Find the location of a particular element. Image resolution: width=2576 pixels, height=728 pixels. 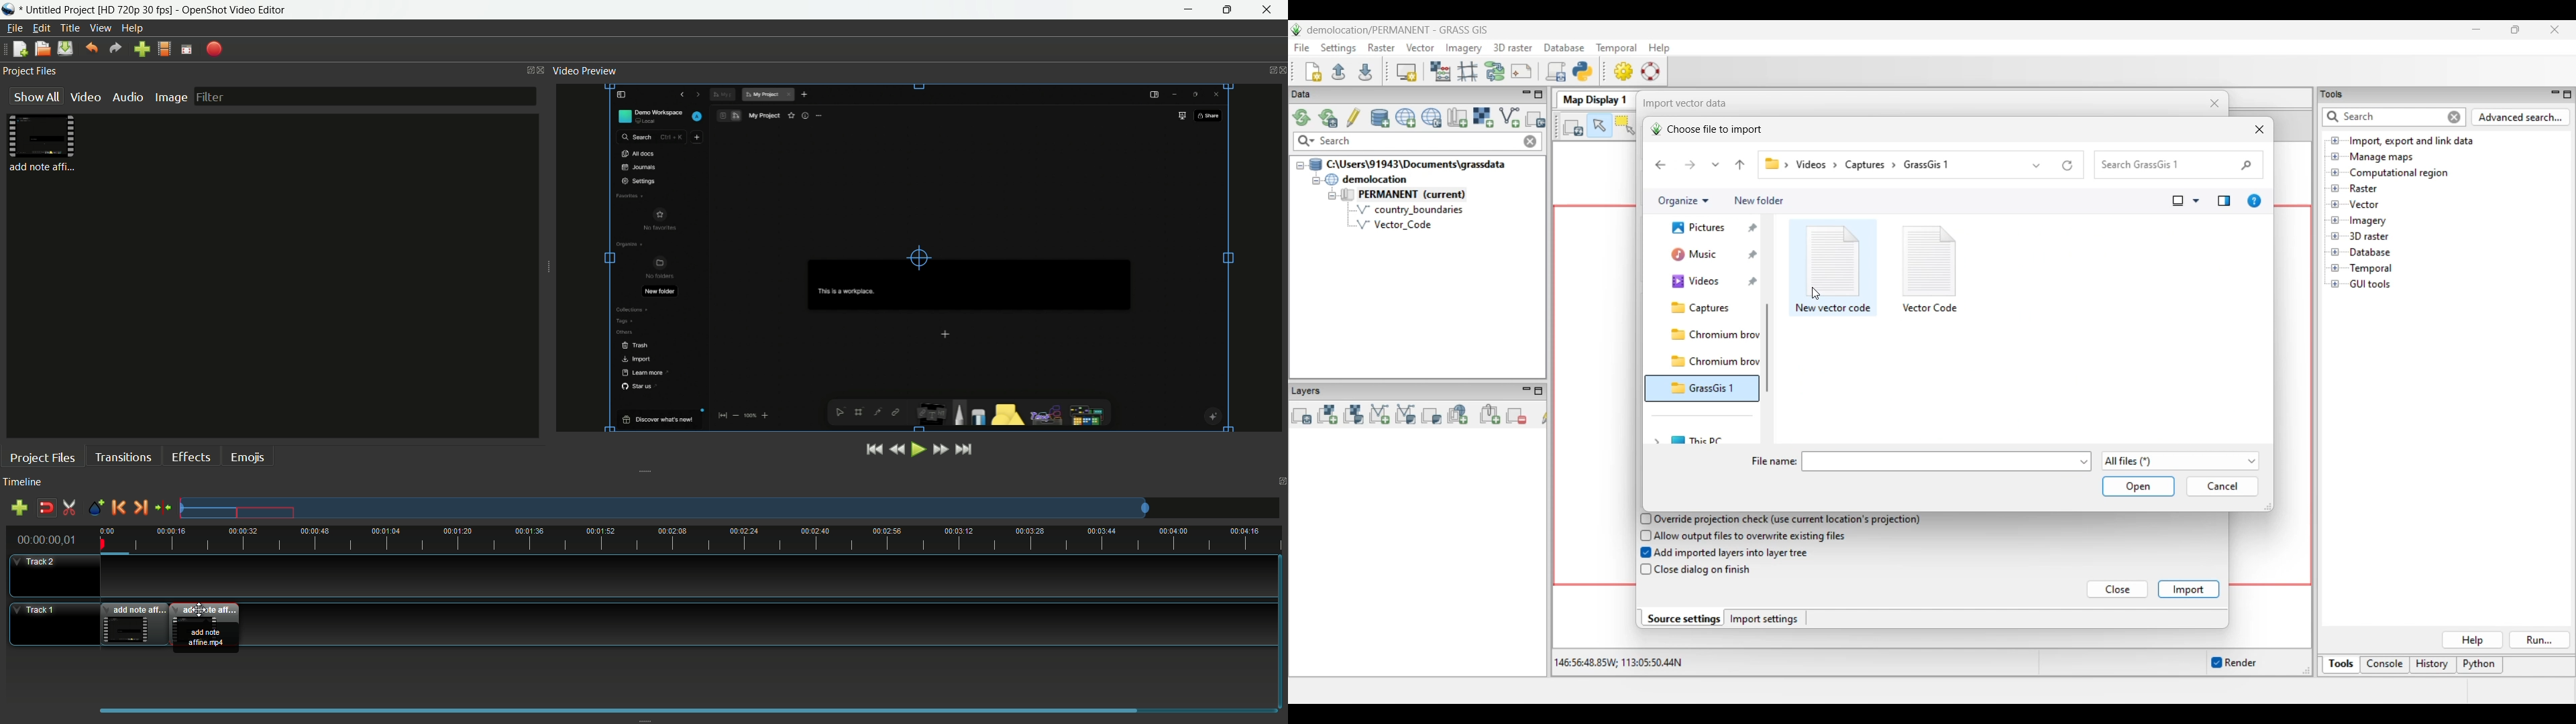

Click to open Database is located at coordinates (2335, 252).